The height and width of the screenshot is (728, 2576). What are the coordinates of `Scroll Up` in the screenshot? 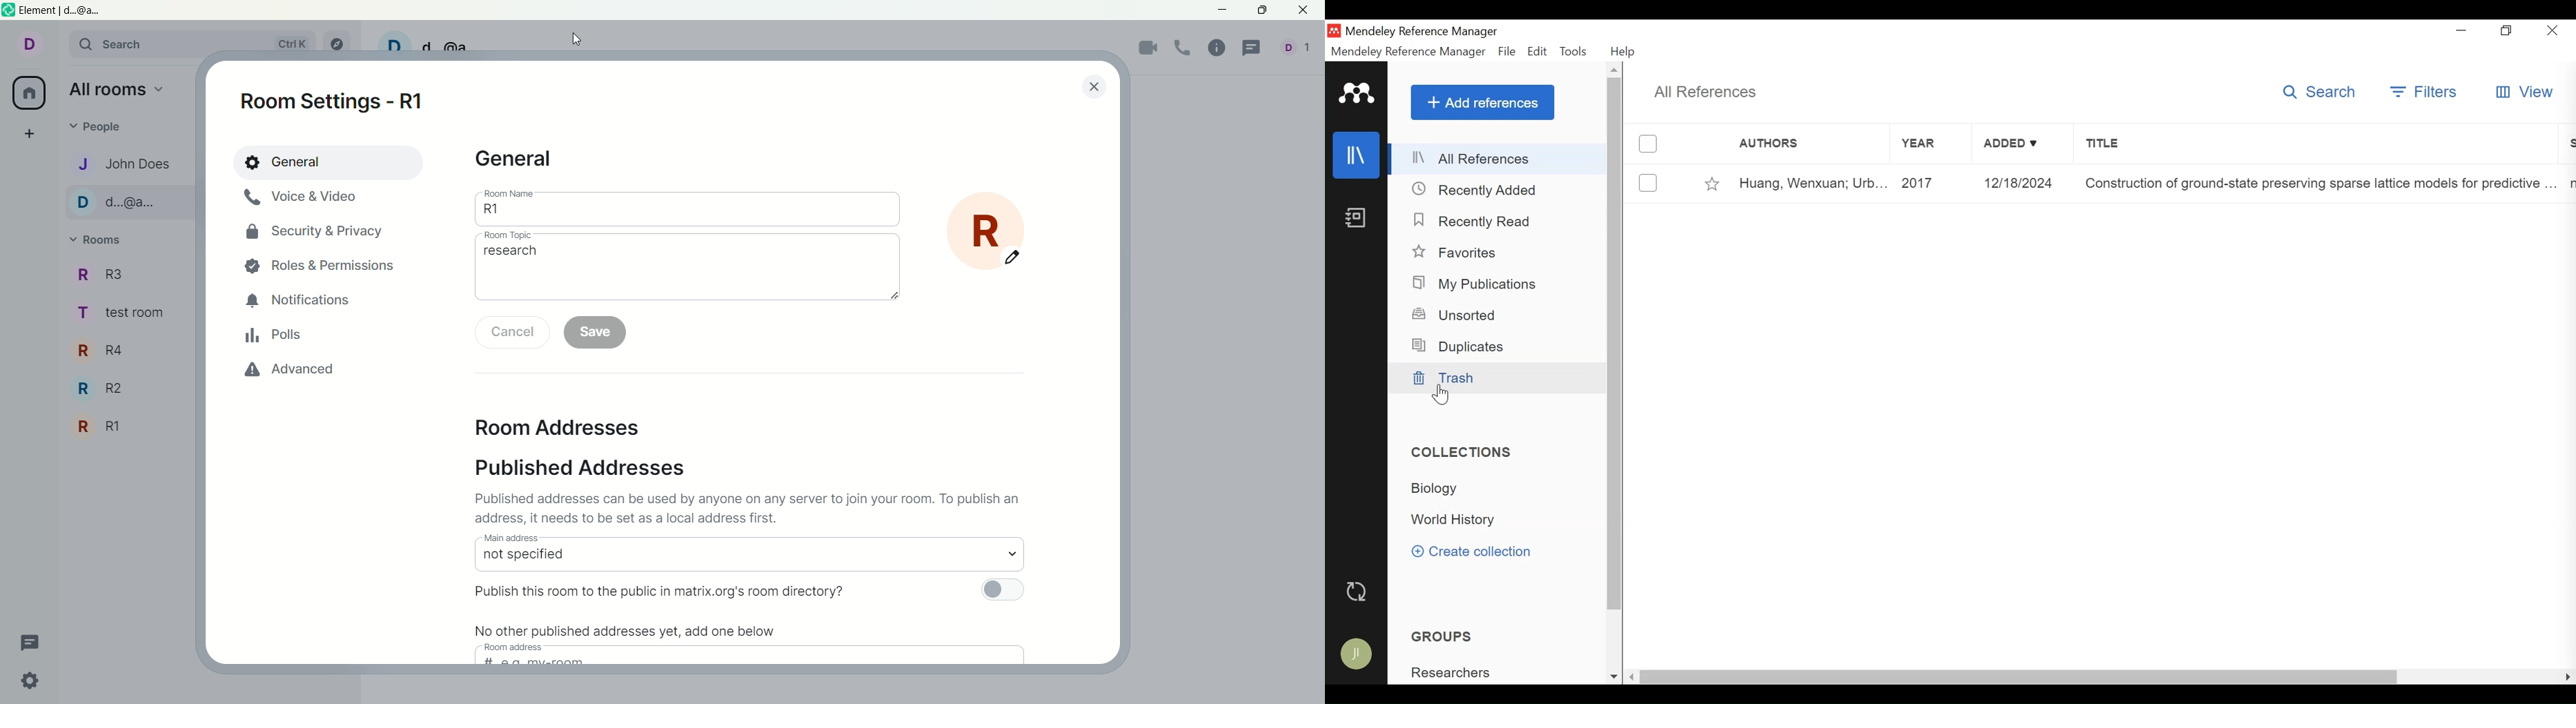 It's located at (1614, 69).